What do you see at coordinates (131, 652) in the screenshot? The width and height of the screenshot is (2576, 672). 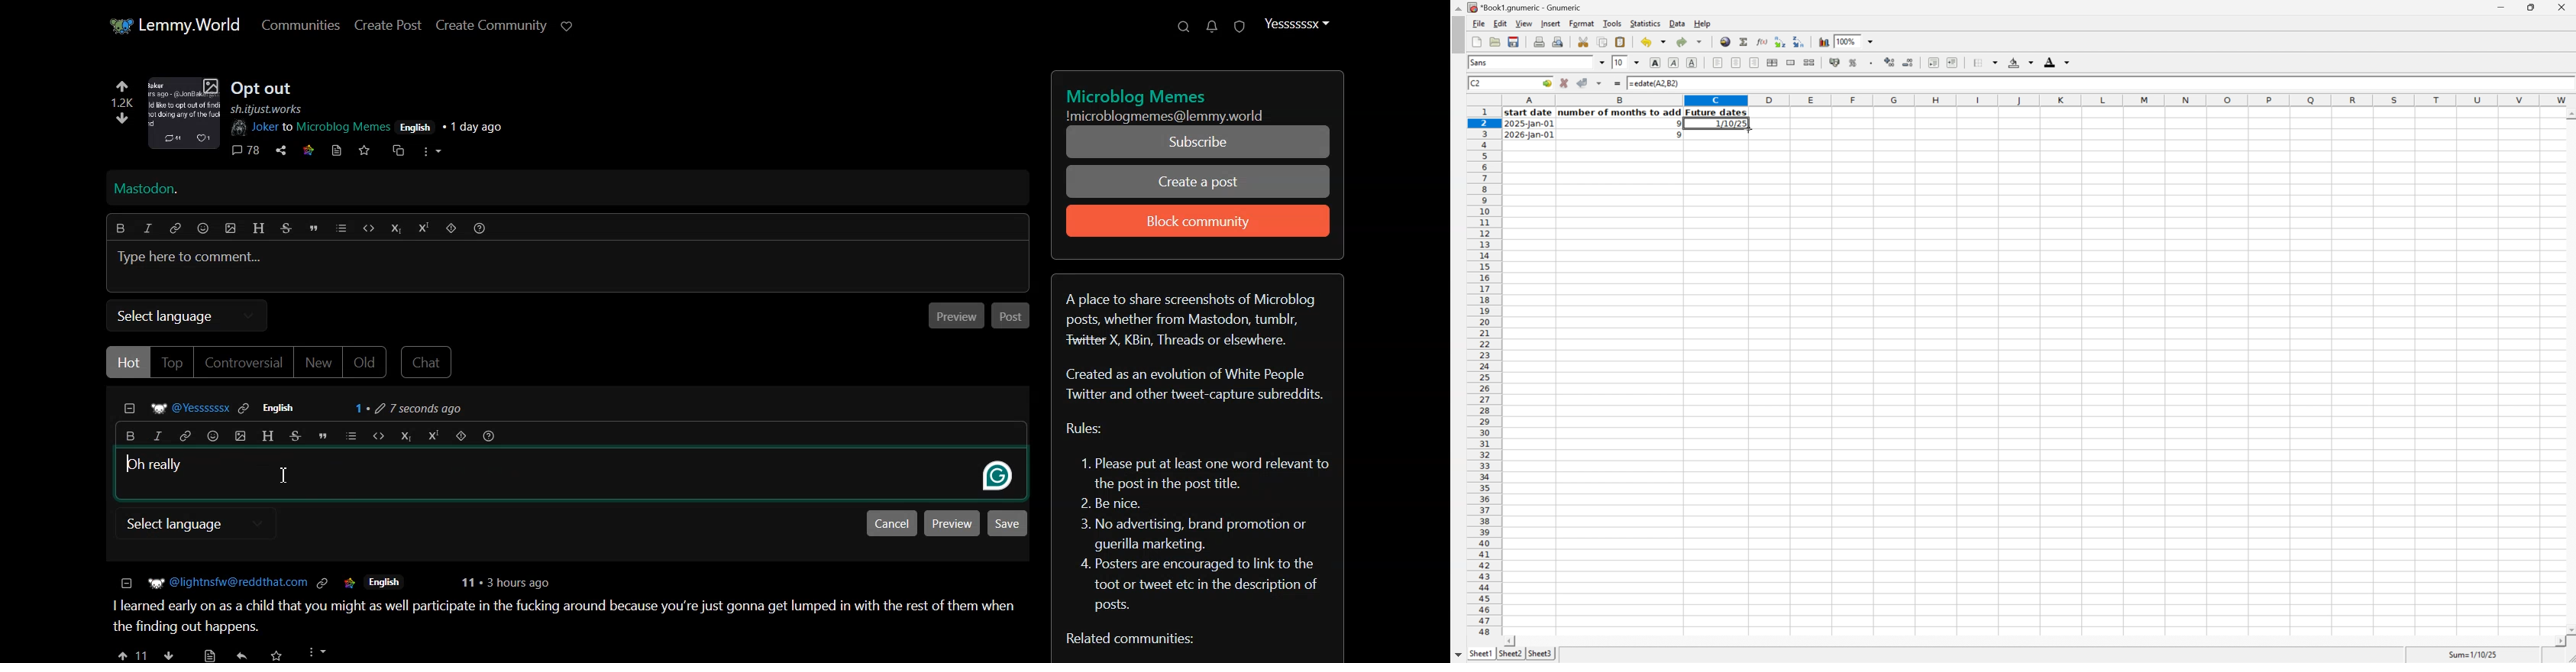 I see `upvote` at bounding box center [131, 652].